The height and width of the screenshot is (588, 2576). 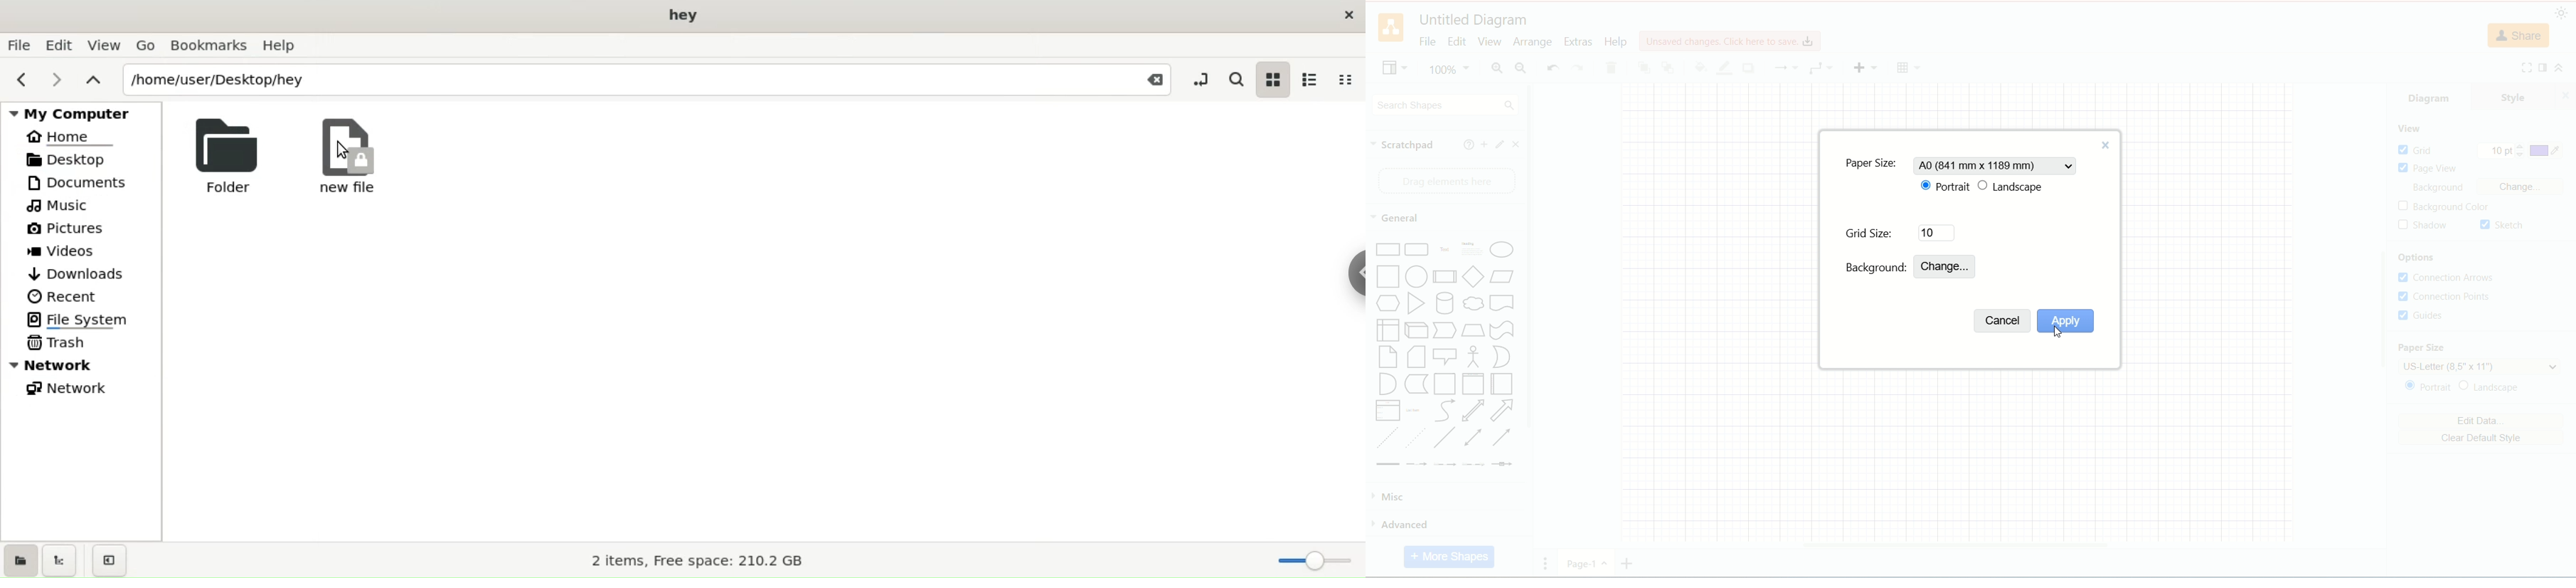 What do you see at coordinates (2423, 226) in the screenshot?
I see `shadow` at bounding box center [2423, 226].